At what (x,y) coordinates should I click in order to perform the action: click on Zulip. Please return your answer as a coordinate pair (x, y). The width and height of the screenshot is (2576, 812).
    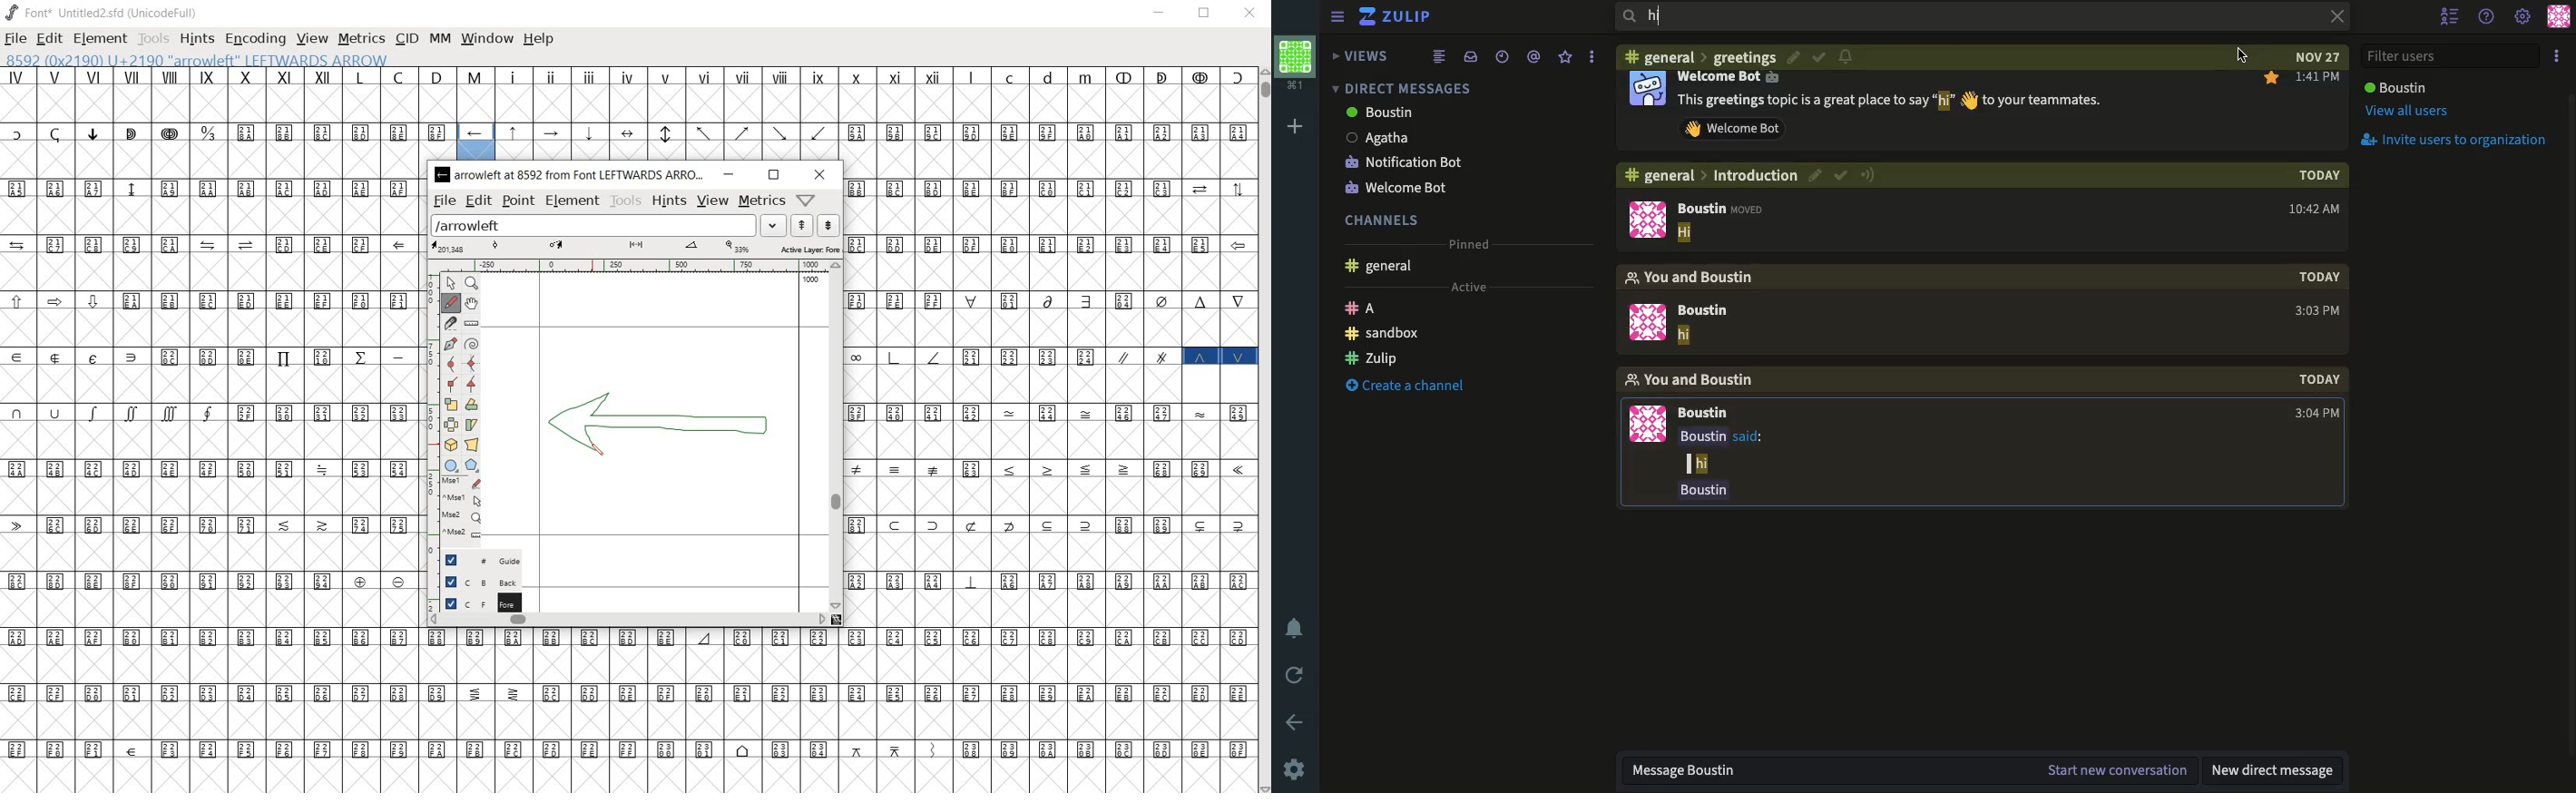
    Looking at the image, I should click on (1398, 17).